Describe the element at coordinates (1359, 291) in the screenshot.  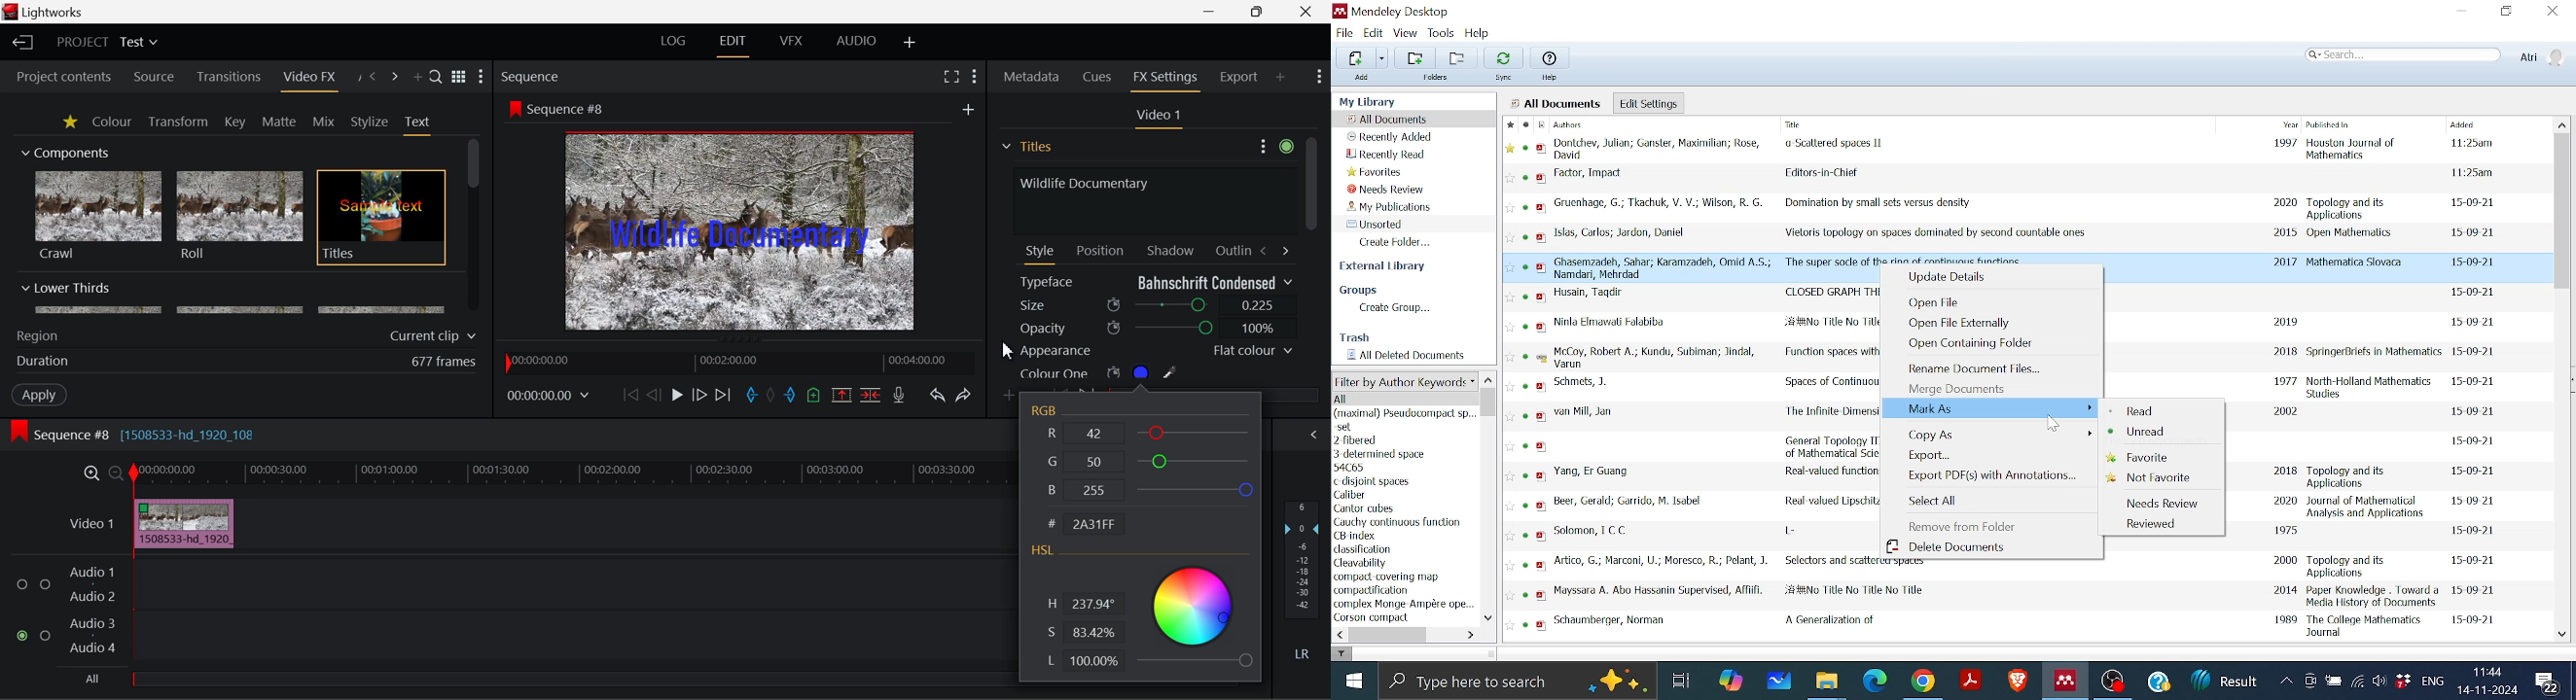
I see `Groups` at that location.